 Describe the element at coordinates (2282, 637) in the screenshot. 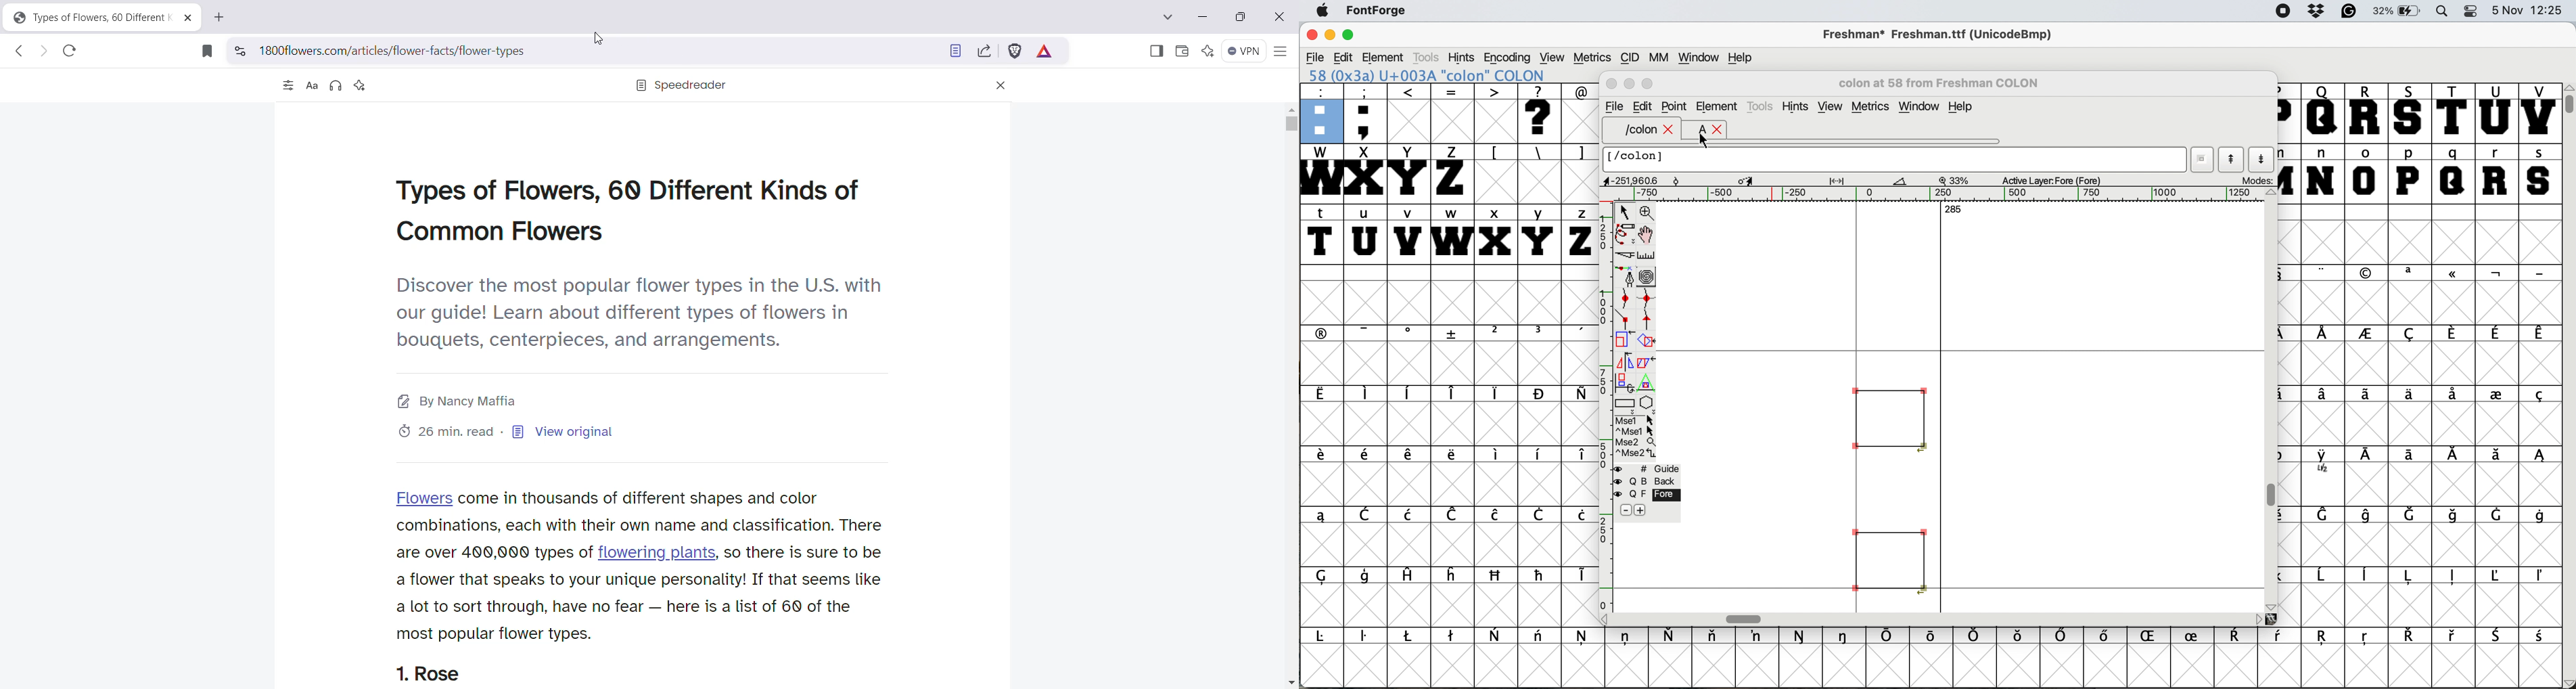

I see `symbol` at that location.